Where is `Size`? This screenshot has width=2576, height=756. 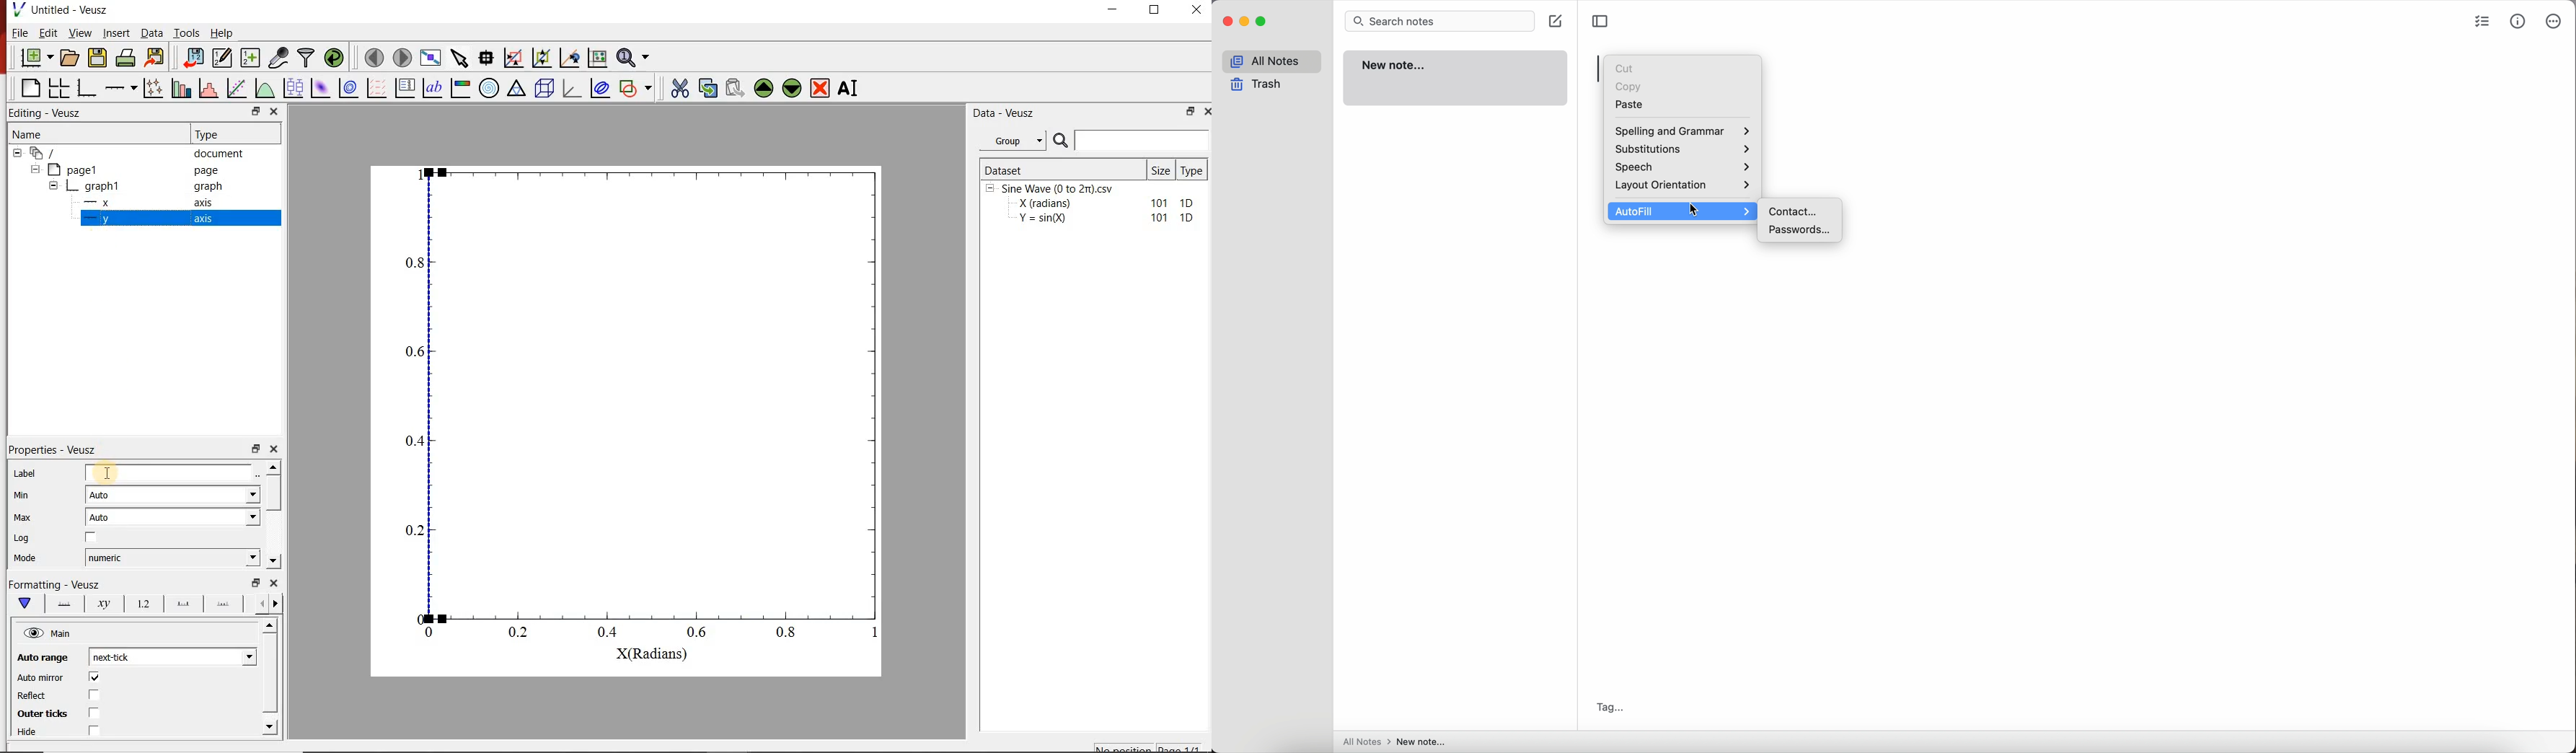
Size is located at coordinates (1162, 169).